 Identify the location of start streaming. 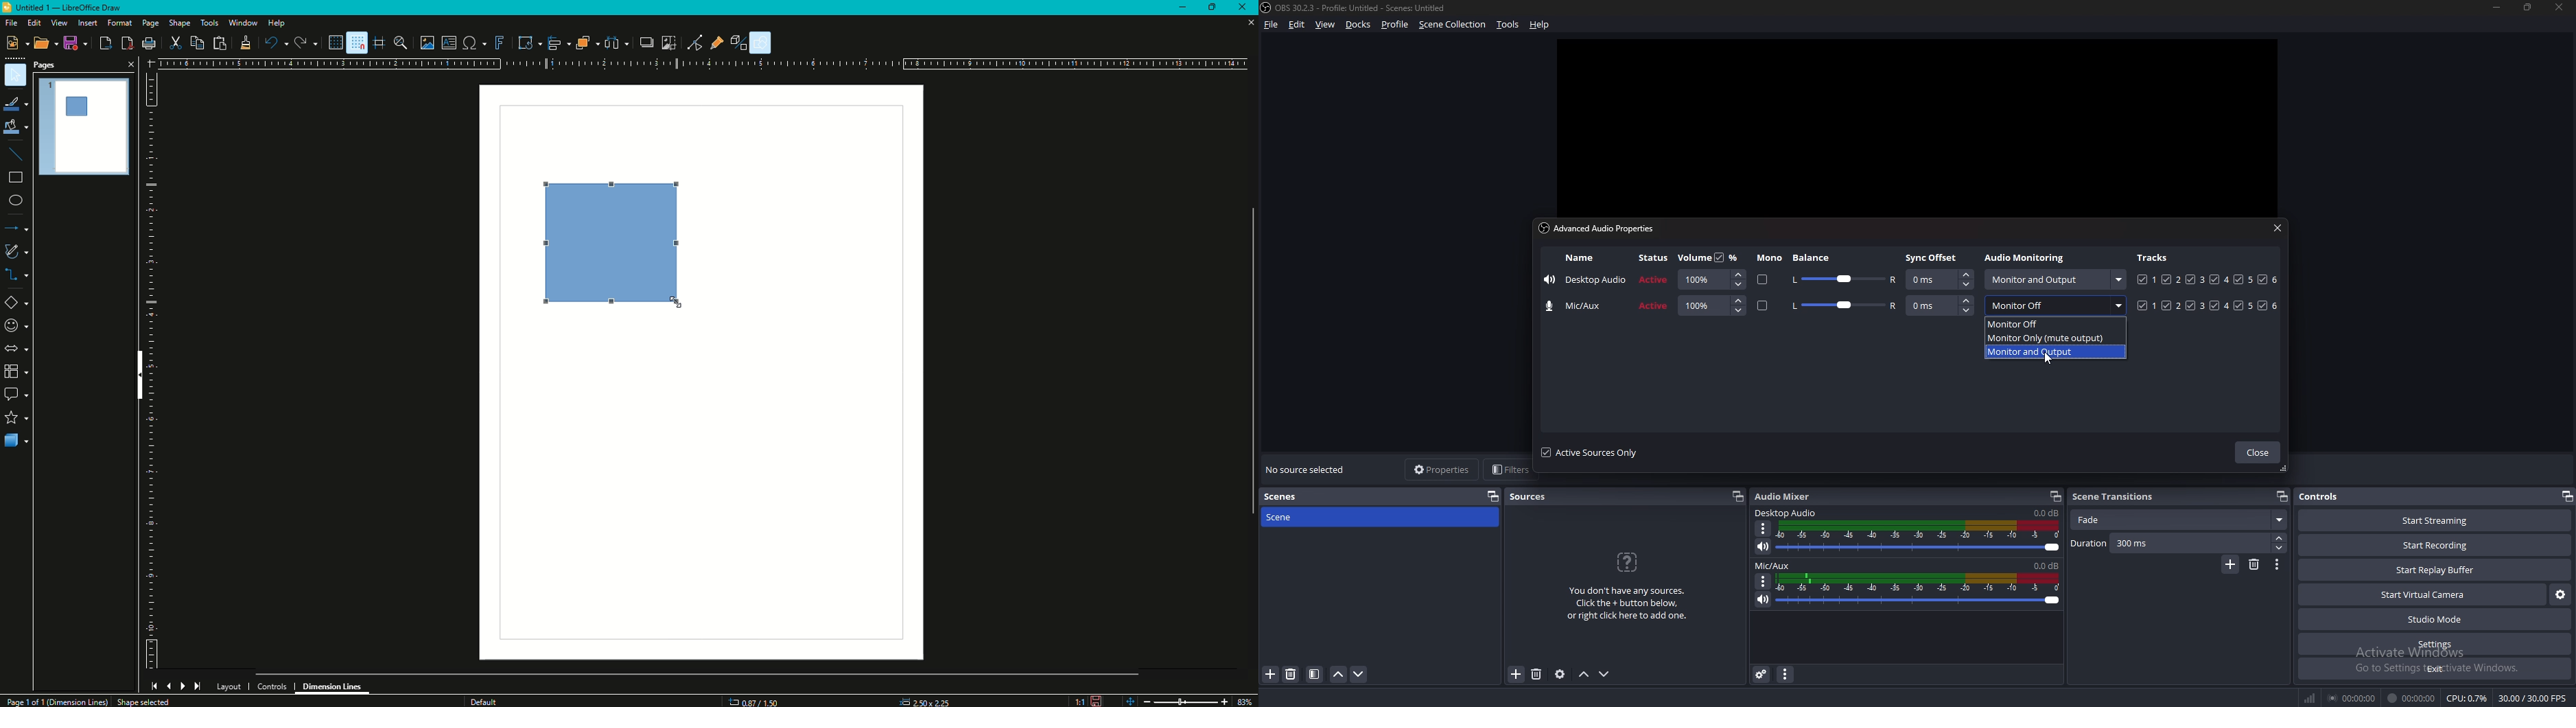
(2434, 520).